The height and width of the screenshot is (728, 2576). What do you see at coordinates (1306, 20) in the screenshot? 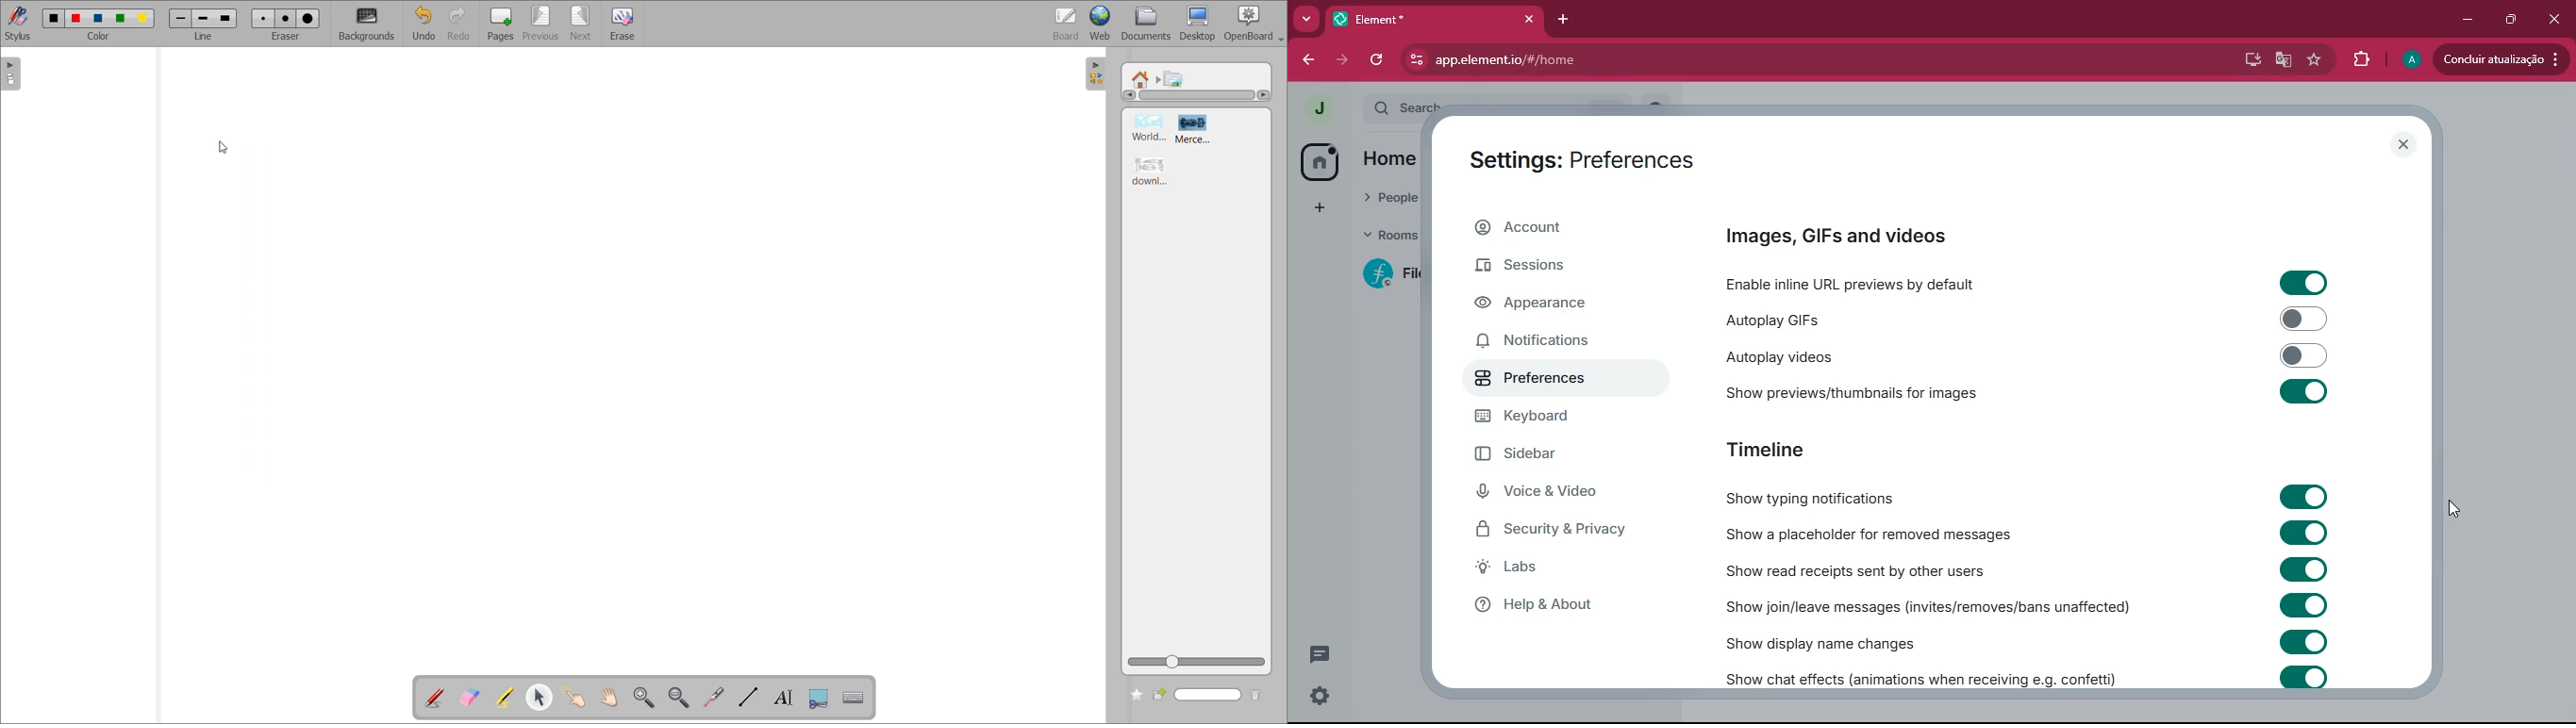
I see `more` at bounding box center [1306, 20].